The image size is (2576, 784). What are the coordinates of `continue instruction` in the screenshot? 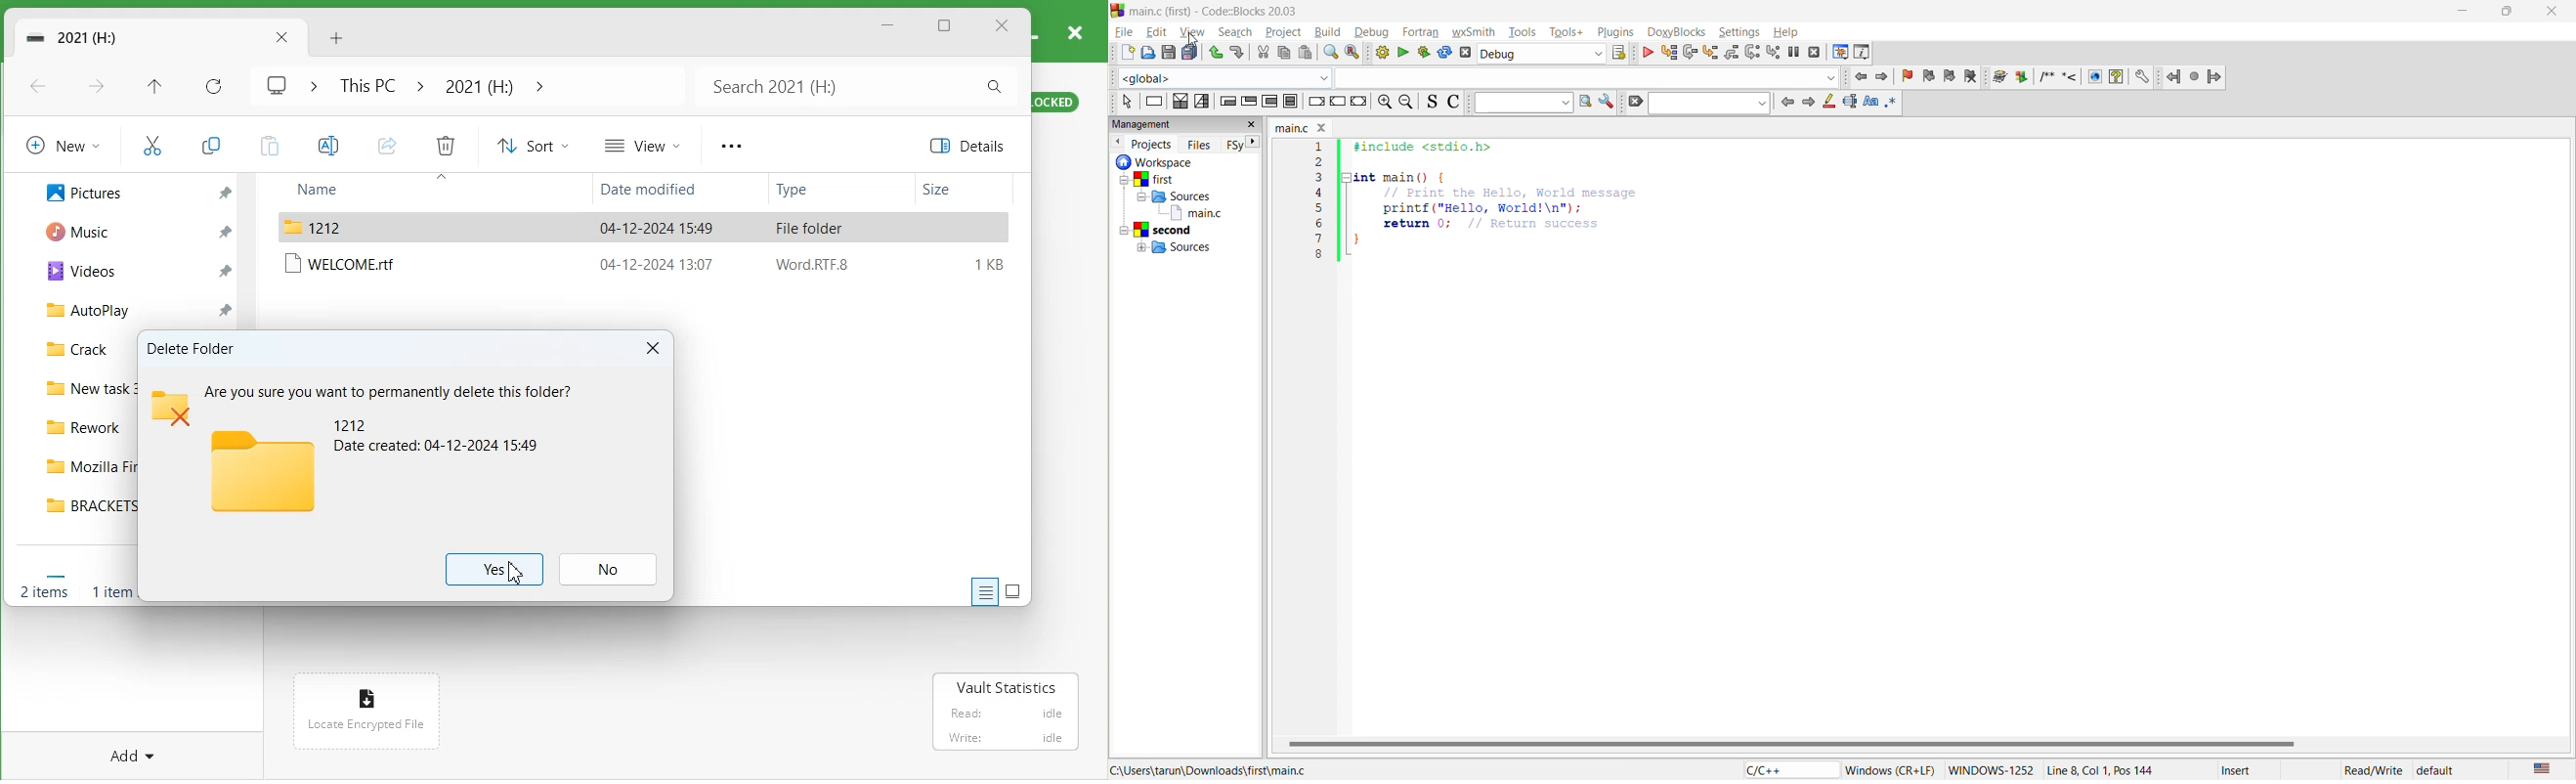 It's located at (1336, 102).